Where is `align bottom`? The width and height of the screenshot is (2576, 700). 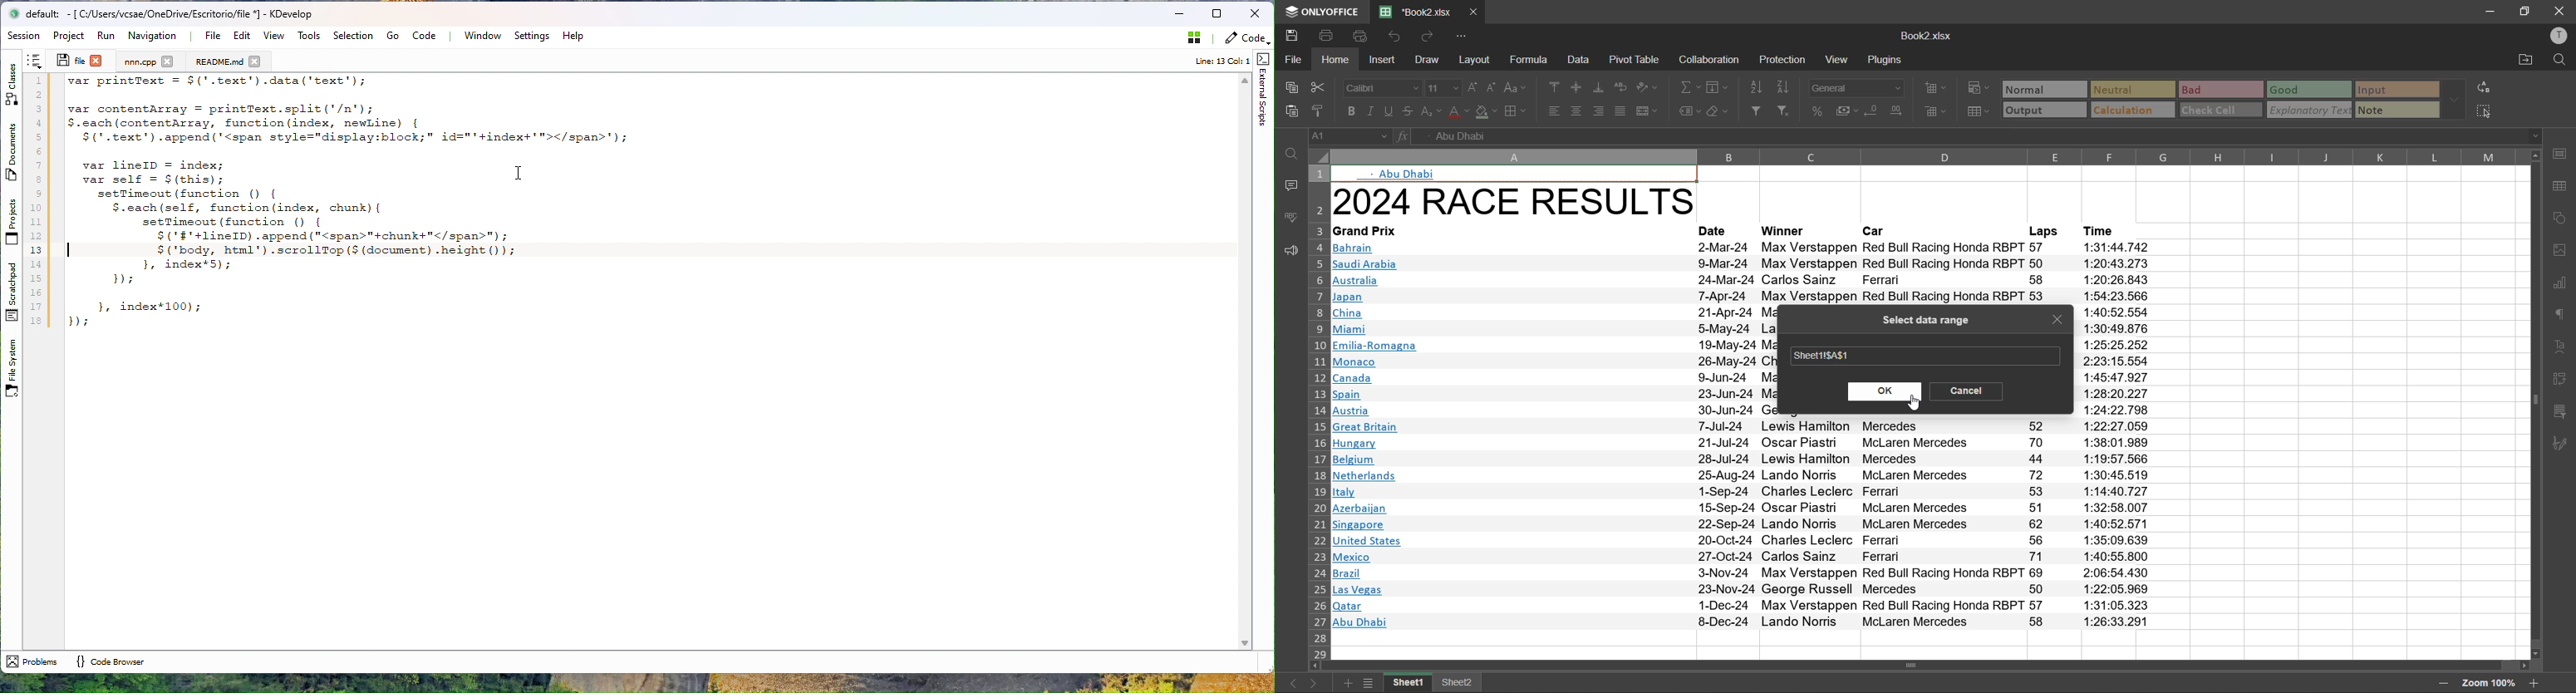
align bottom is located at coordinates (1596, 89).